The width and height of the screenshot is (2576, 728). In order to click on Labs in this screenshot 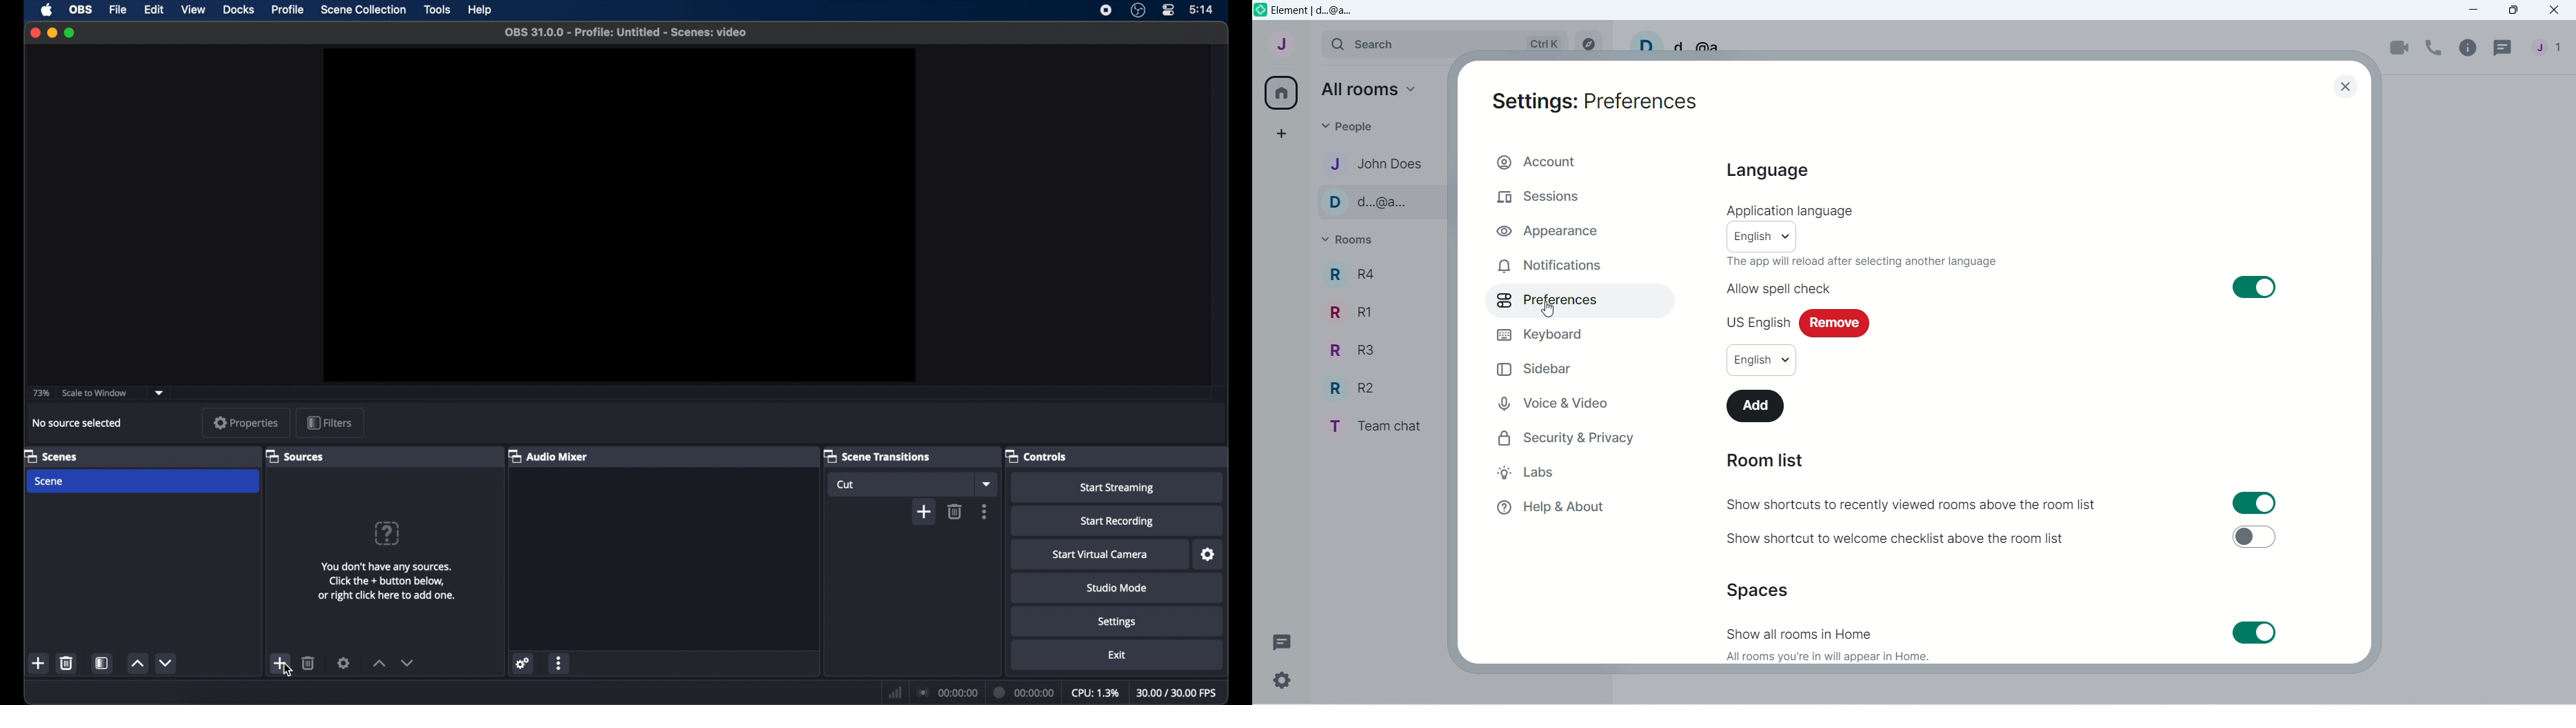, I will do `click(1549, 472)`.